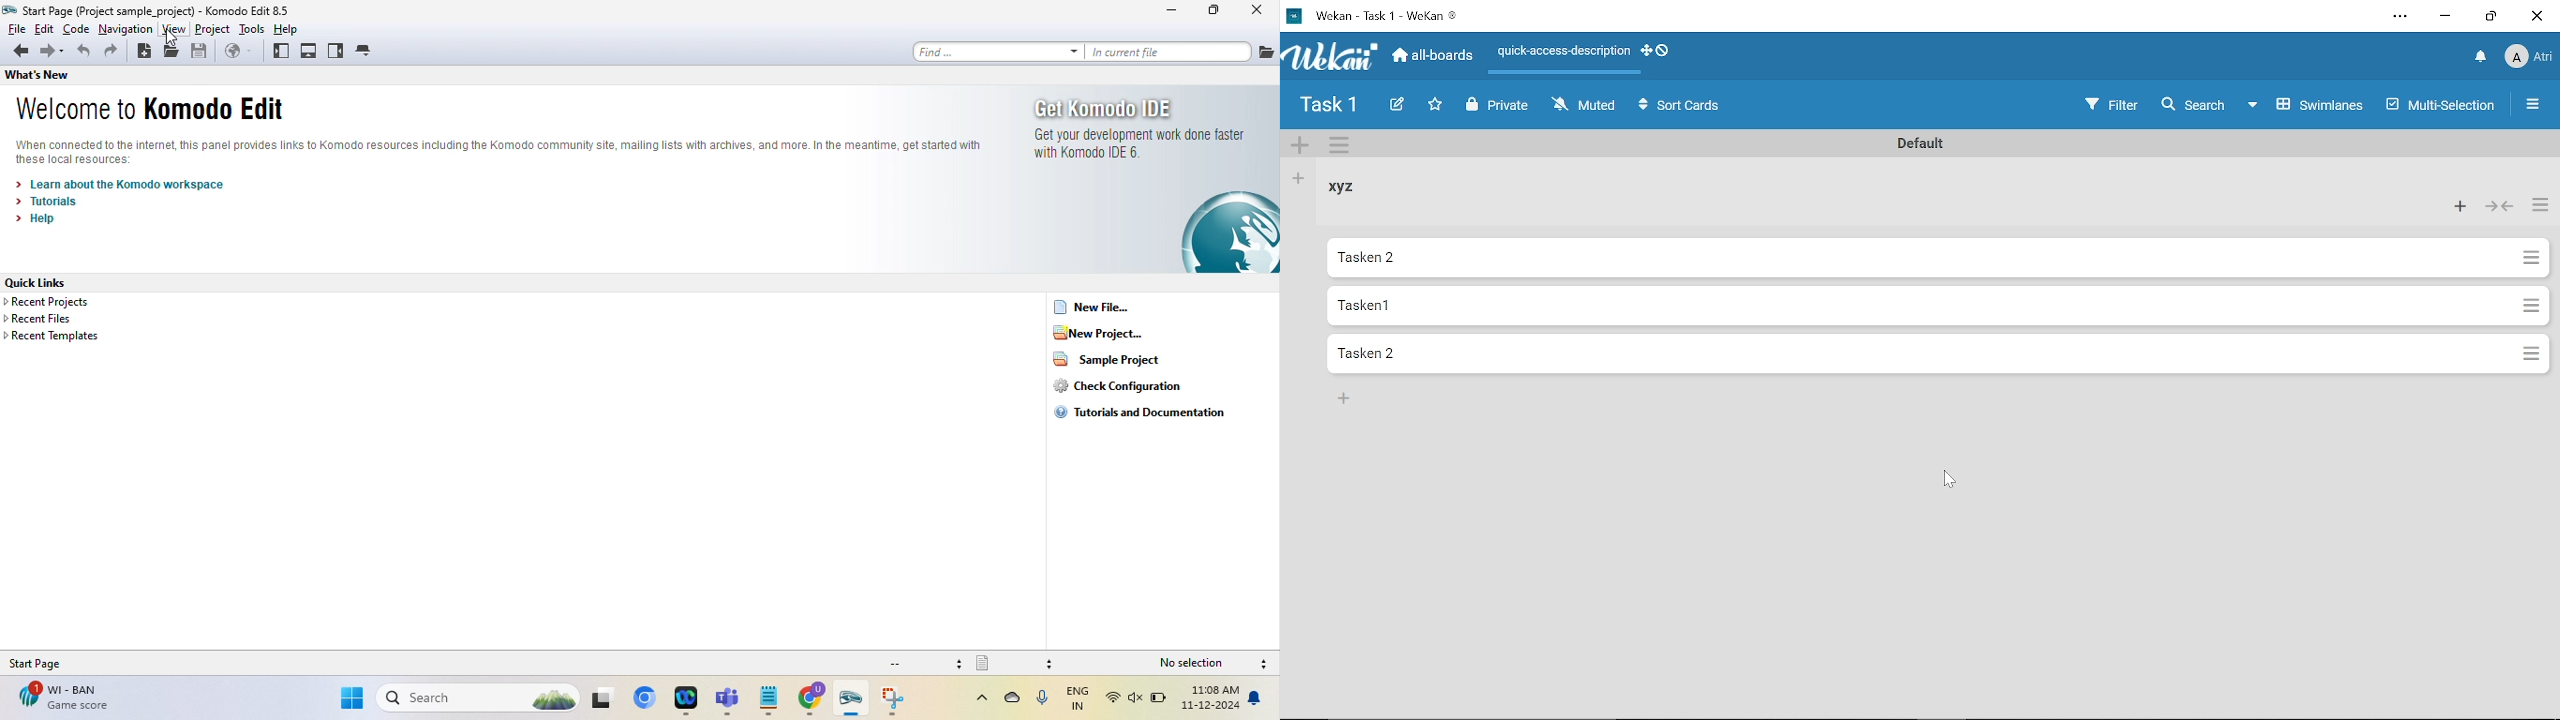 The image size is (2576, 728). Describe the element at coordinates (1117, 359) in the screenshot. I see `sample project` at that location.